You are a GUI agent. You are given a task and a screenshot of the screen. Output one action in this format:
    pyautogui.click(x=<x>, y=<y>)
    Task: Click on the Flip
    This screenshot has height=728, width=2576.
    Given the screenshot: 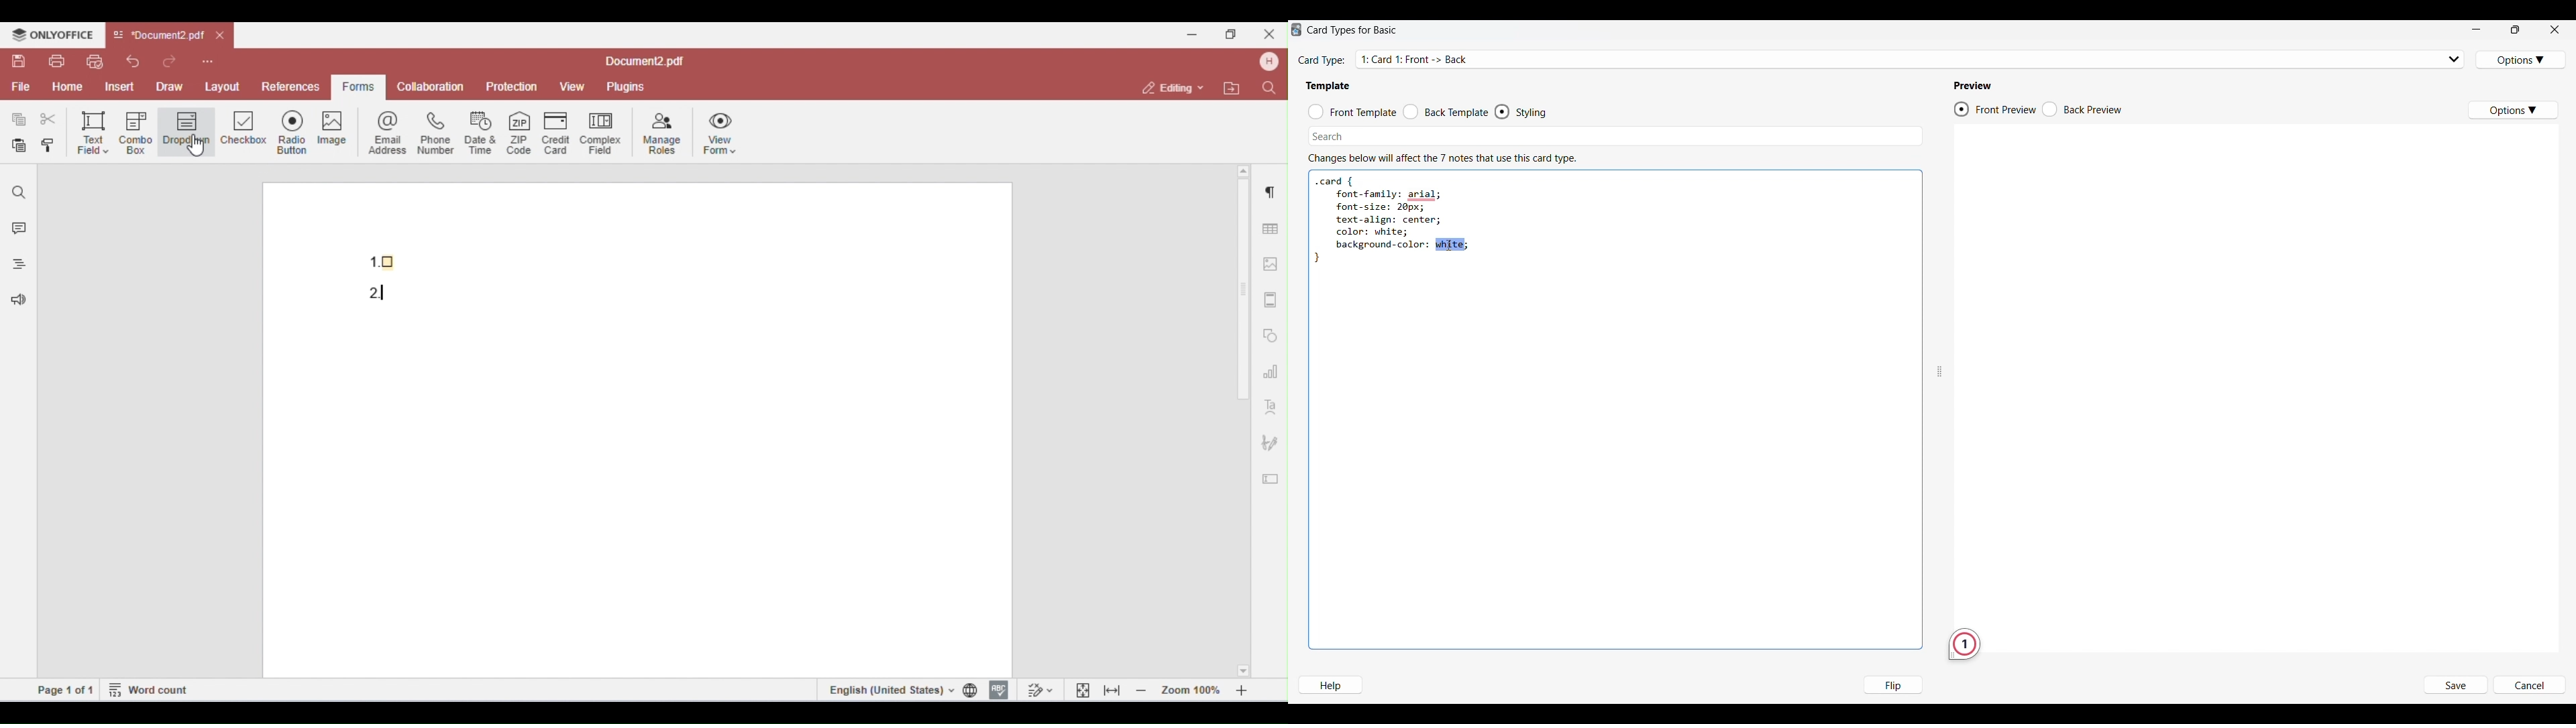 What is the action you would take?
    pyautogui.click(x=1892, y=684)
    